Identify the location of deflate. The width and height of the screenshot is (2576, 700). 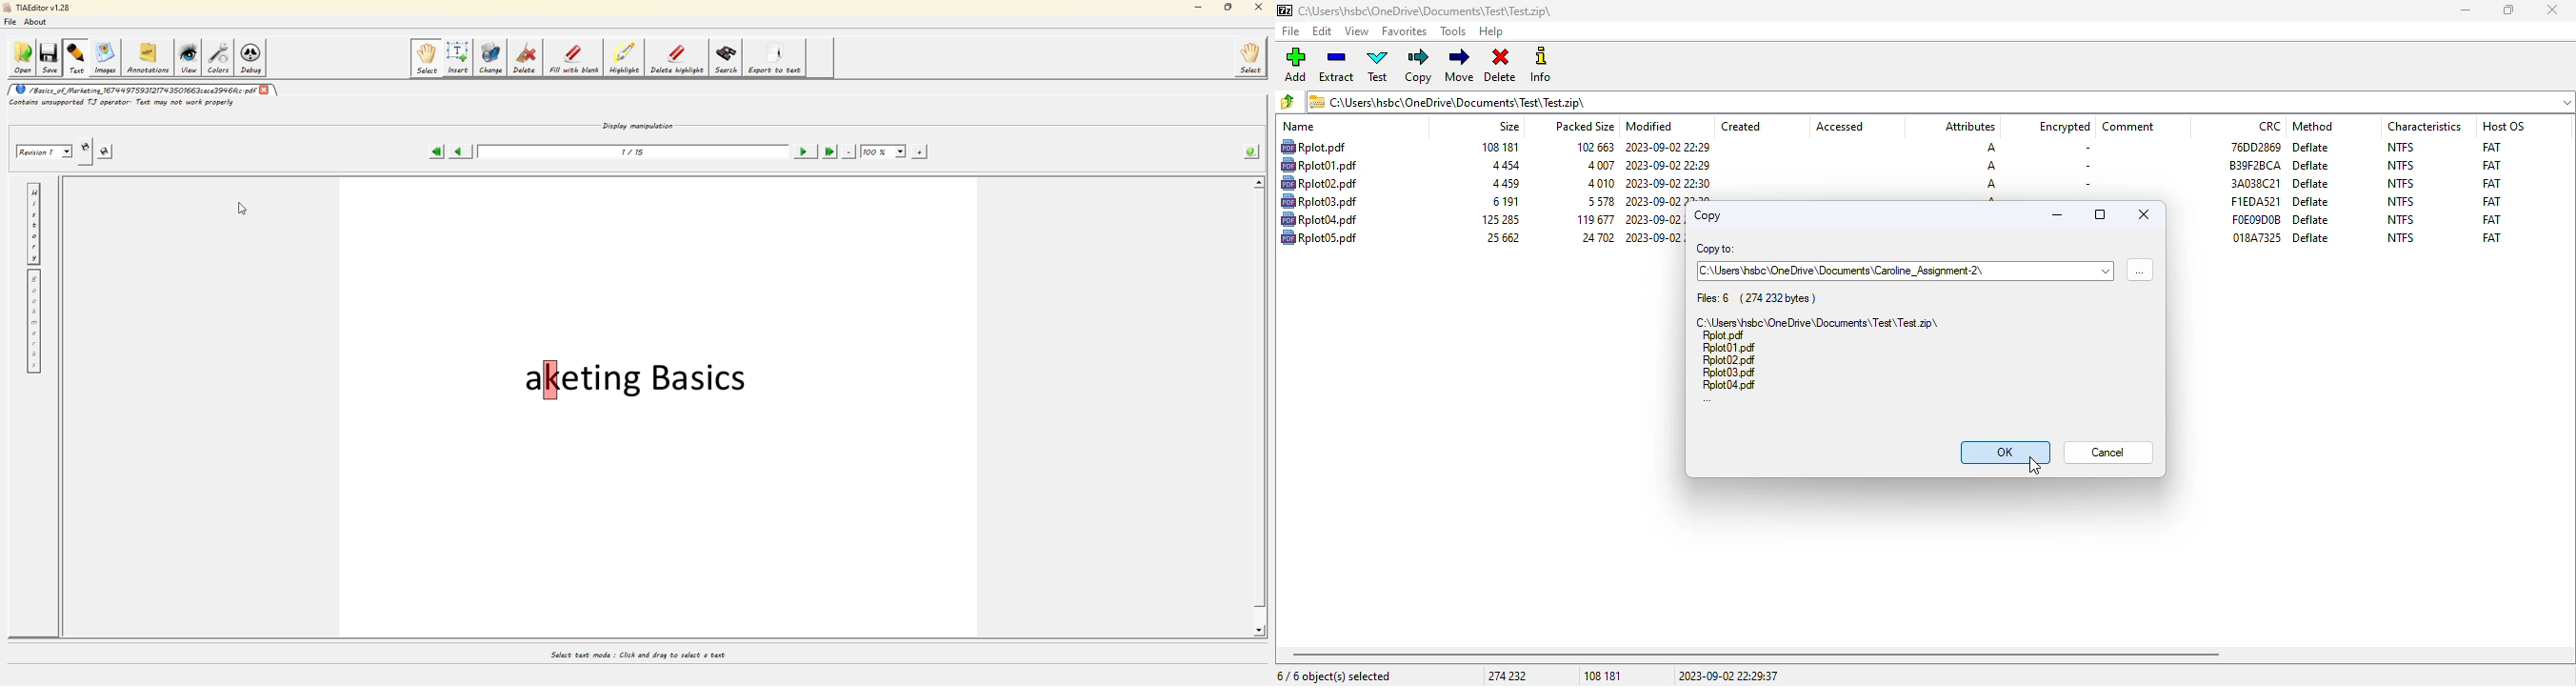
(2311, 183).